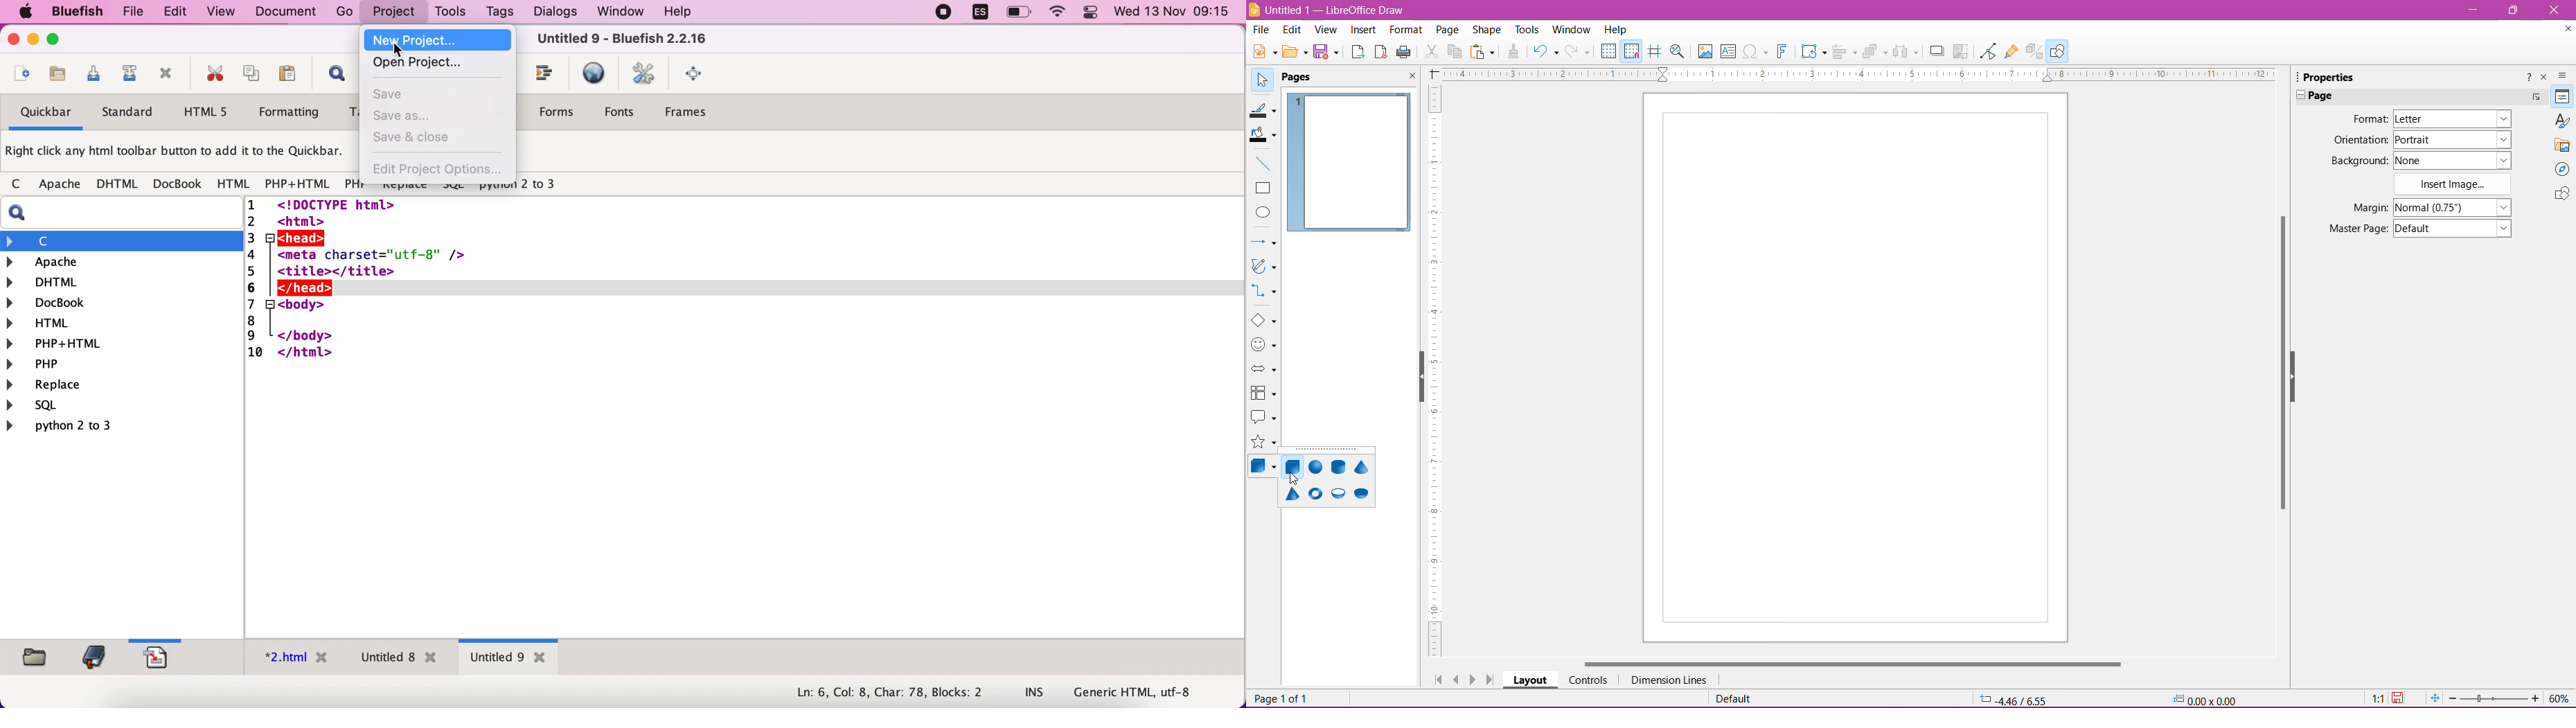  I want to click on Margin, so click(2366, 208).